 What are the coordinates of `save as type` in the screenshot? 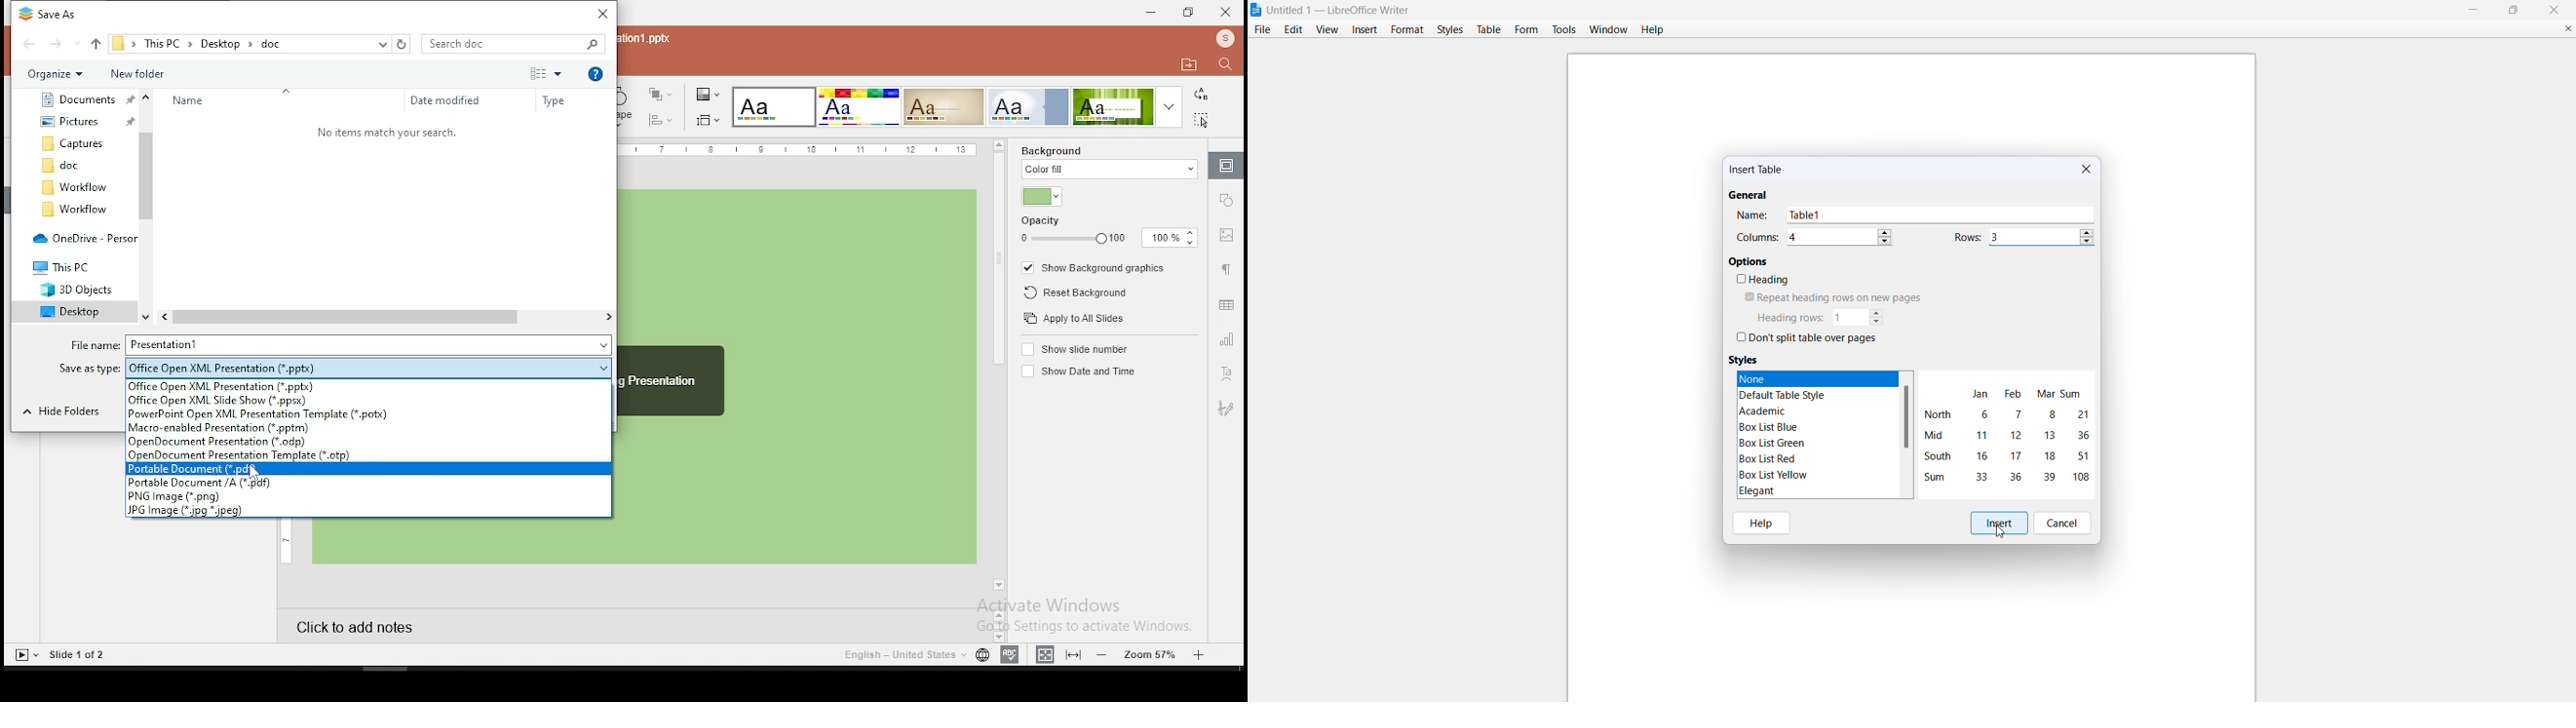 It's located at (91, 368).